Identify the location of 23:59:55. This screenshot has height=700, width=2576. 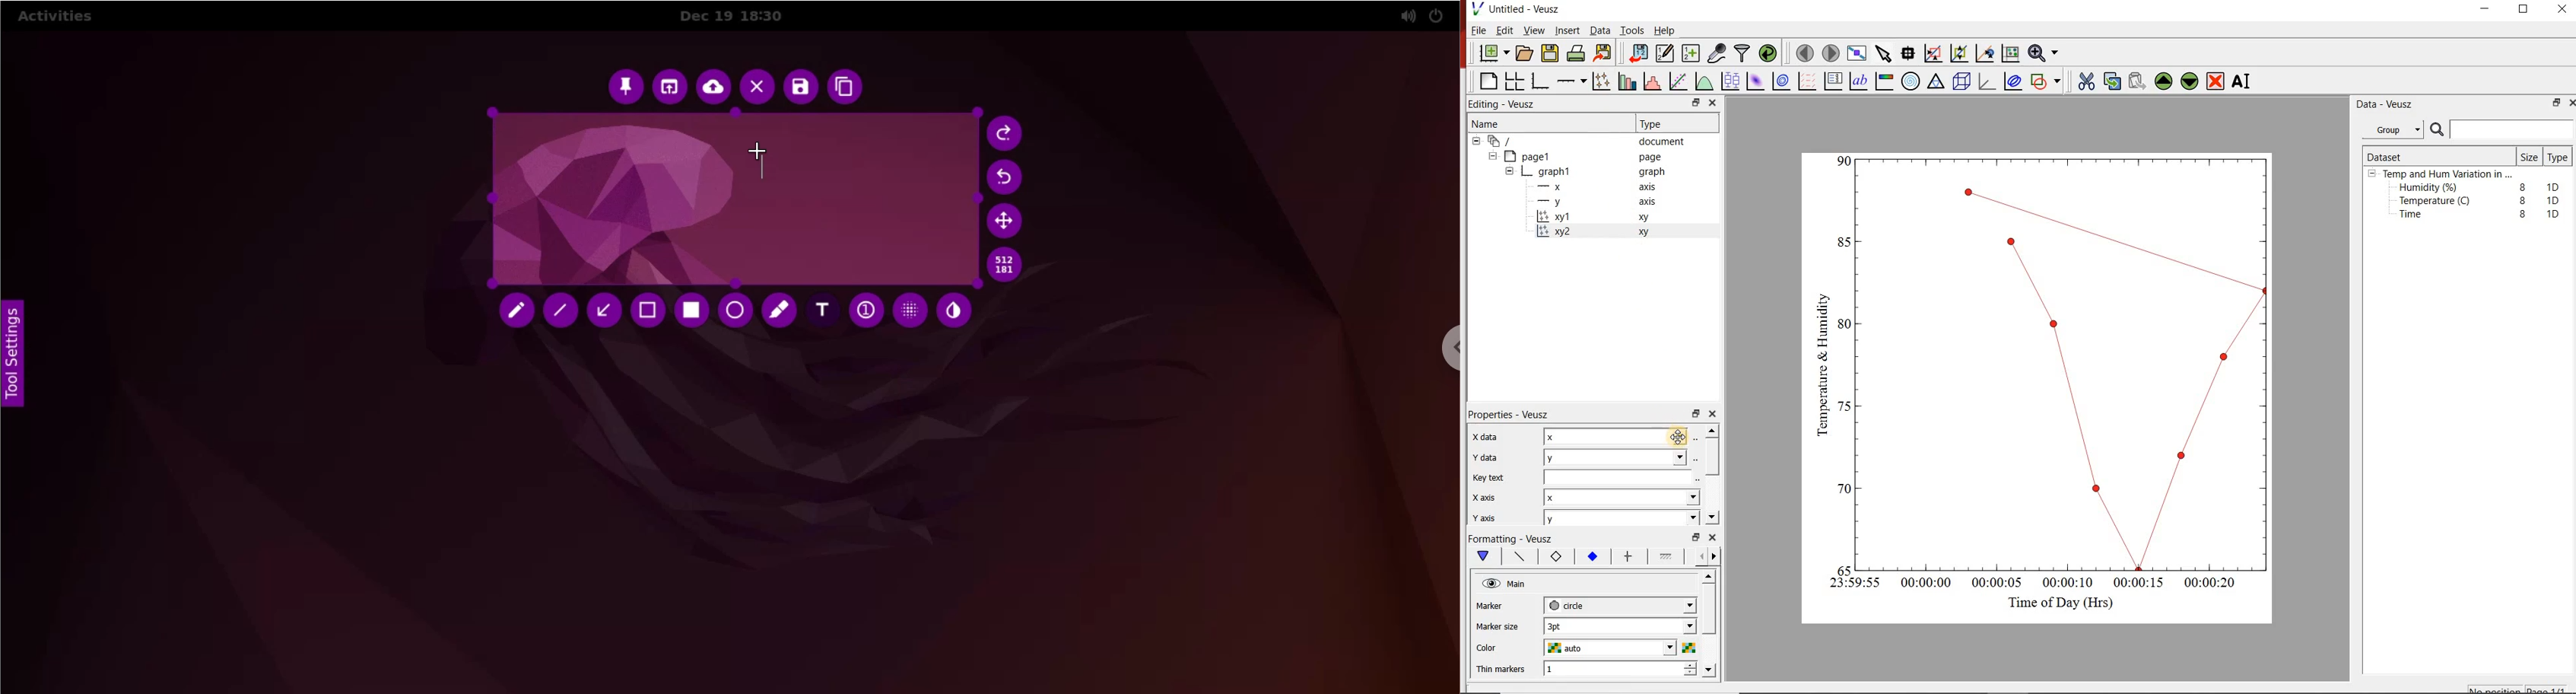
(1850, 584).